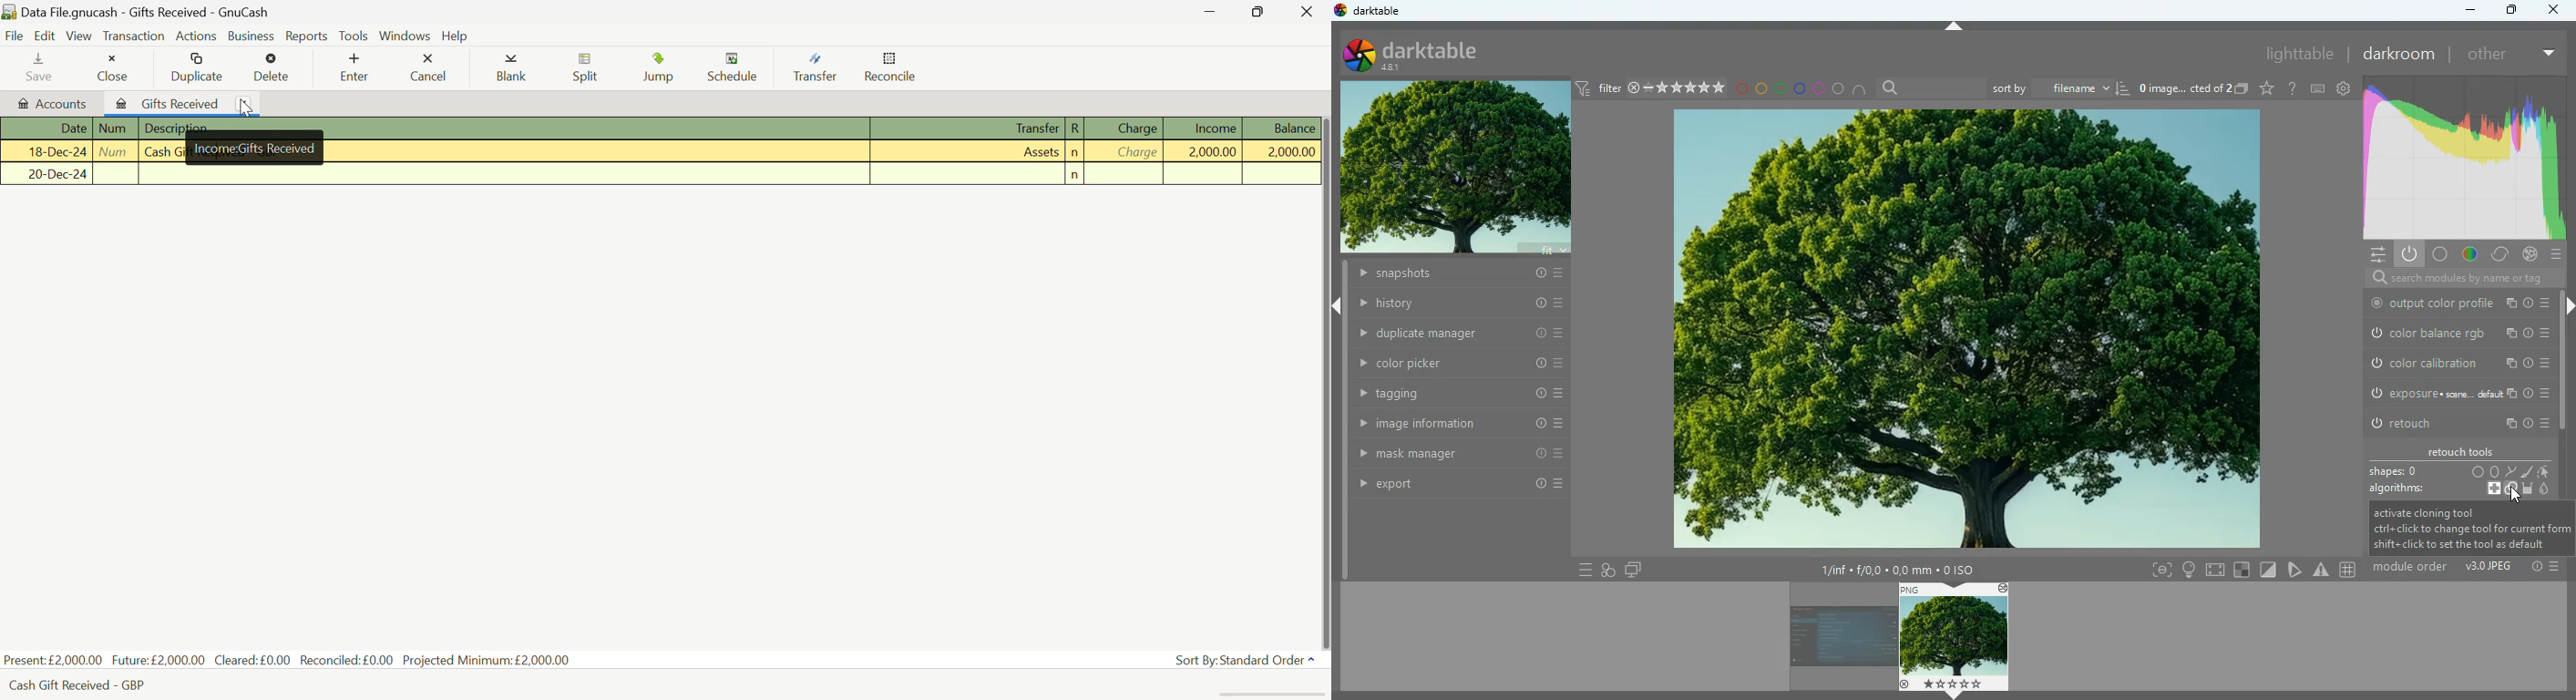 This screenshot has width=2576, height=700. Describe the element at coordinates (970, 129) in the screenshot. I see `Transfer` at that location.